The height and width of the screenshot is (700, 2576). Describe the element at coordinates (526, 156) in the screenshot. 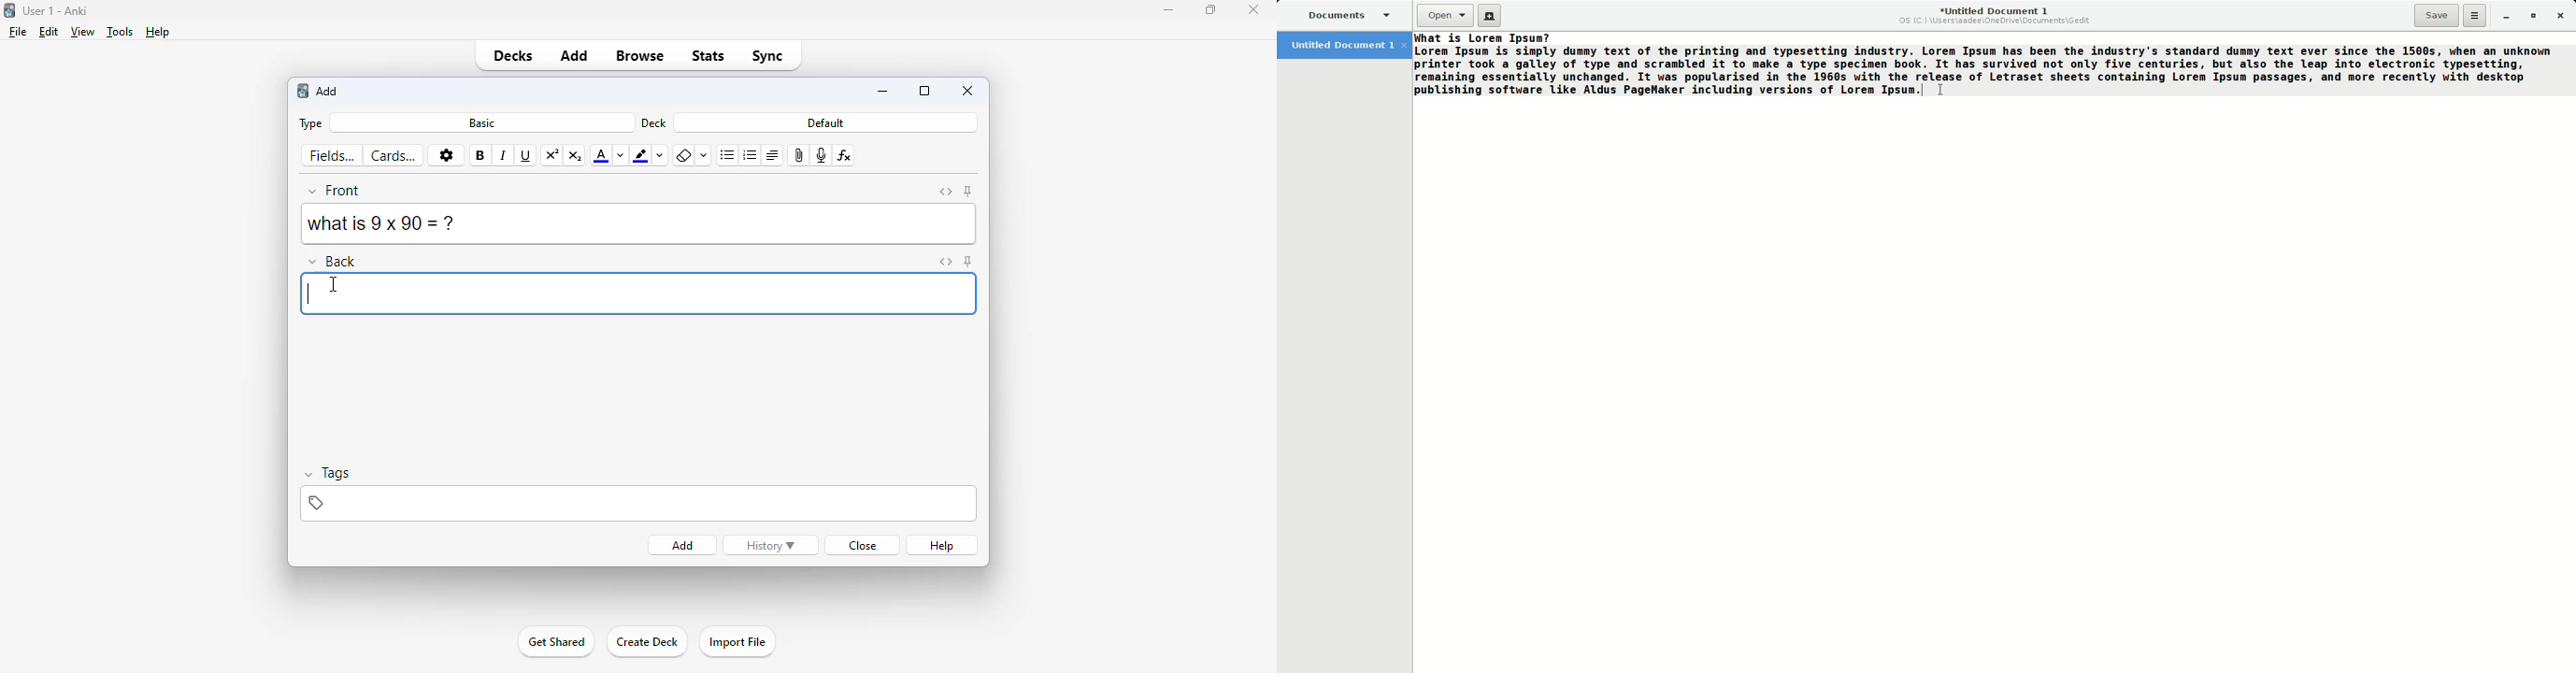

I see `underline` at that location.